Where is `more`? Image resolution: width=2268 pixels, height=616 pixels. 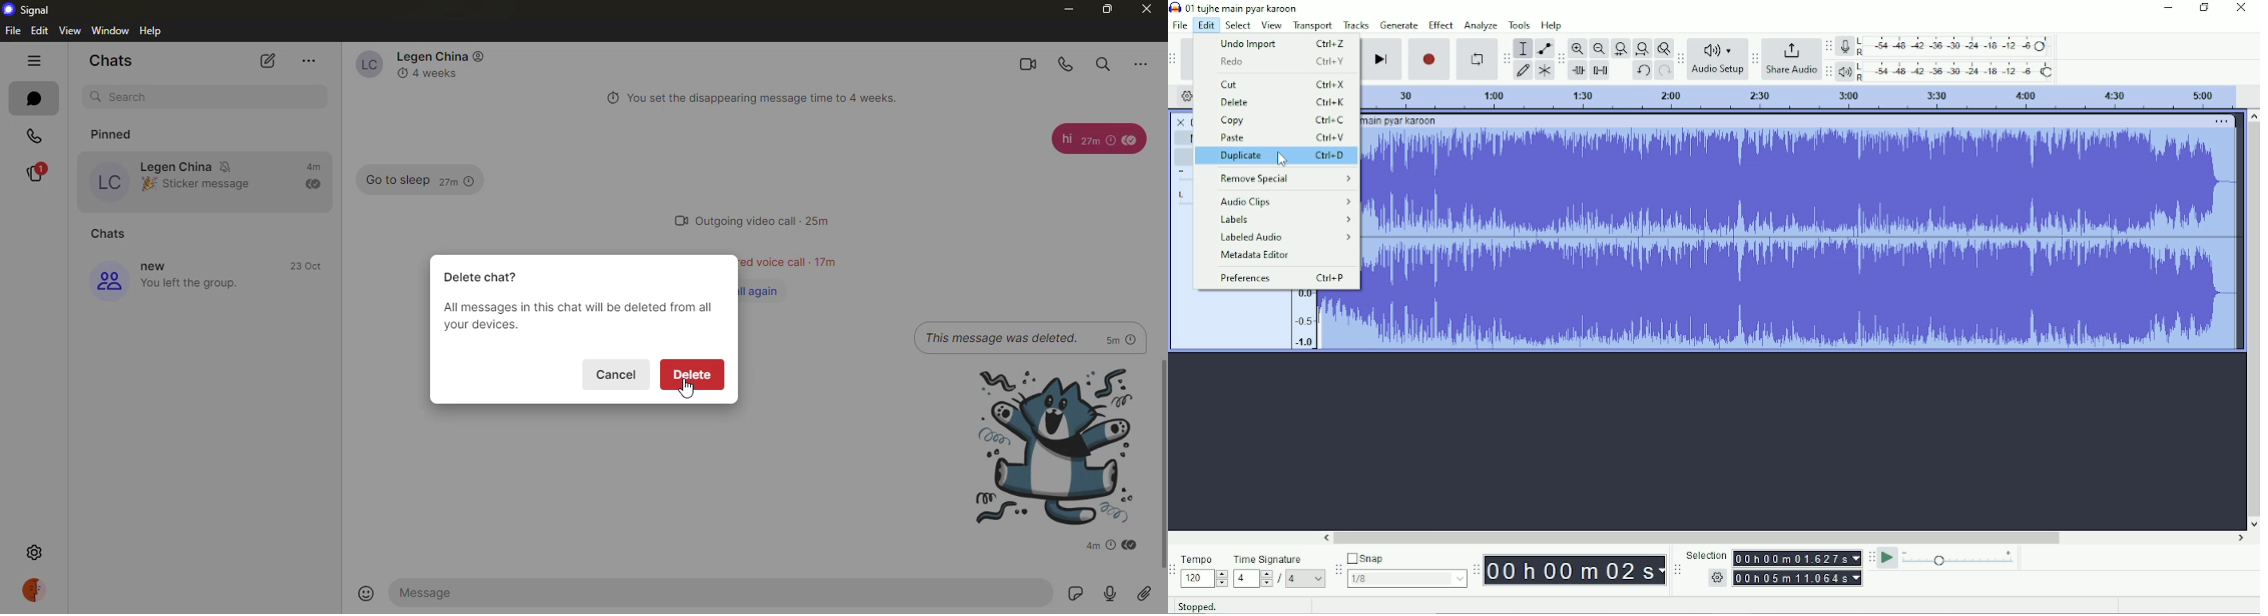
more is located at coordinates (309, 62).